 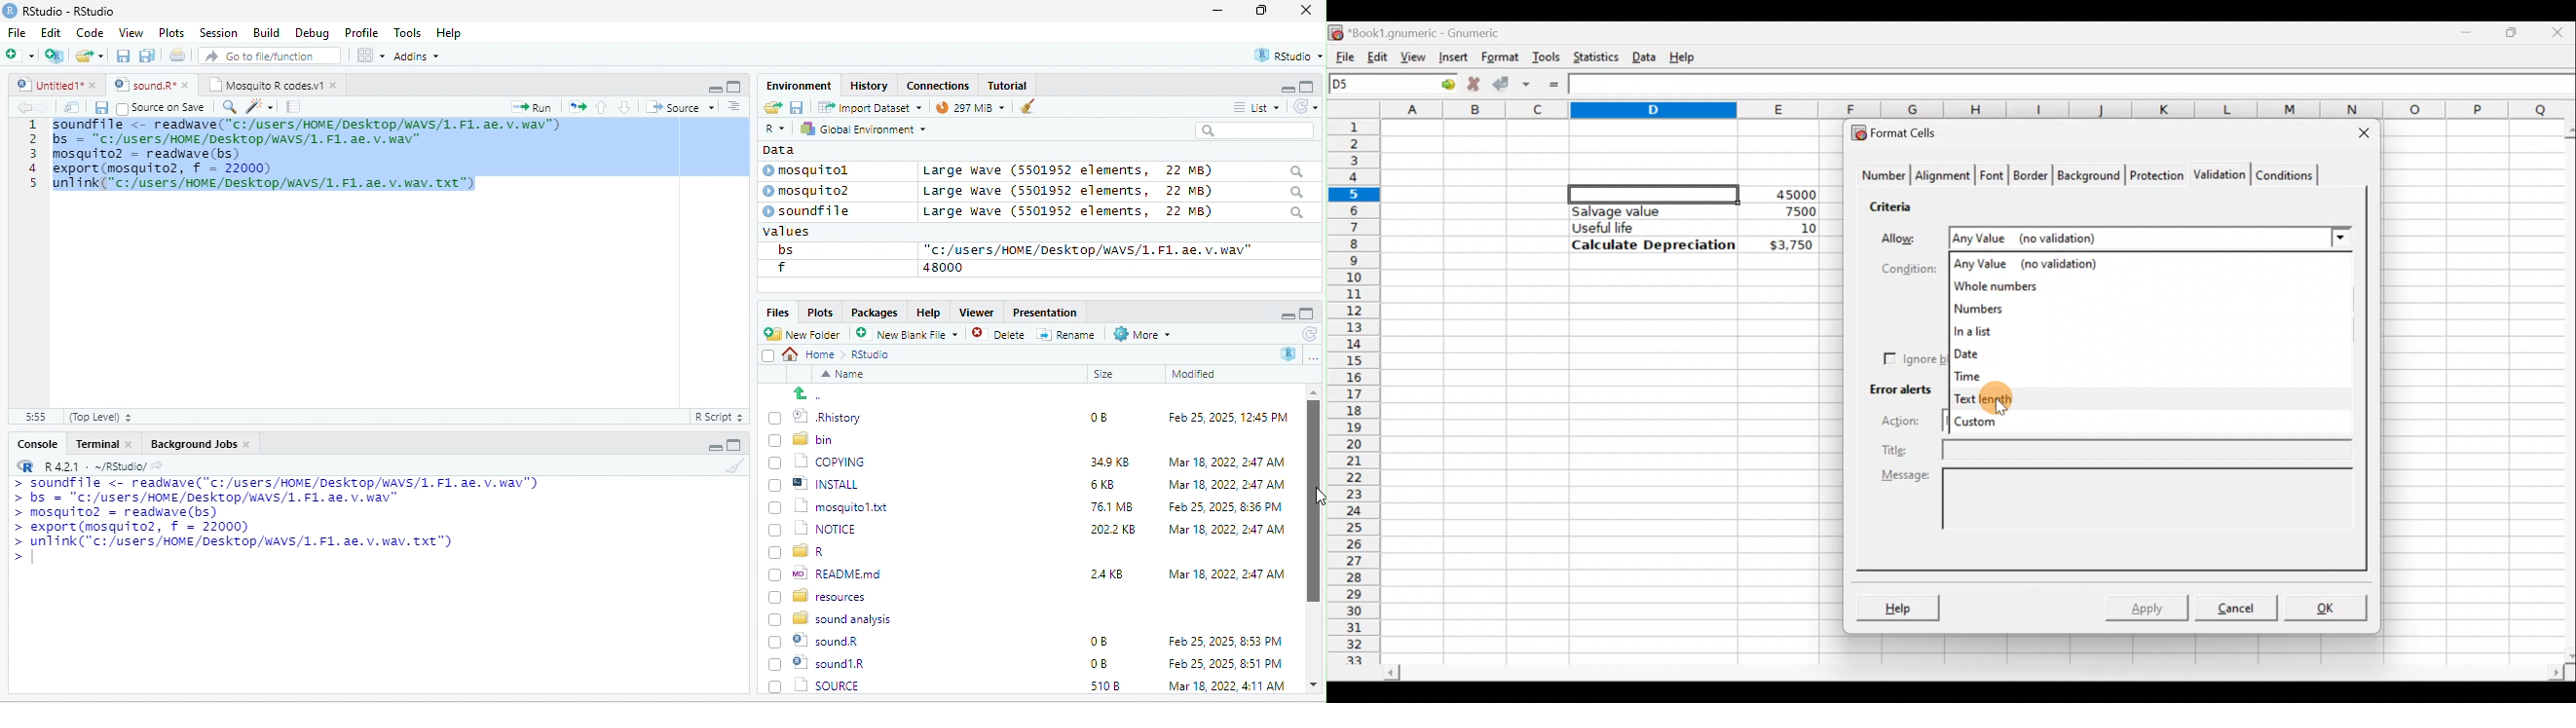 I want to click on Mar 18, 2022, 2:47 AM, so click(x=1221, y=486).